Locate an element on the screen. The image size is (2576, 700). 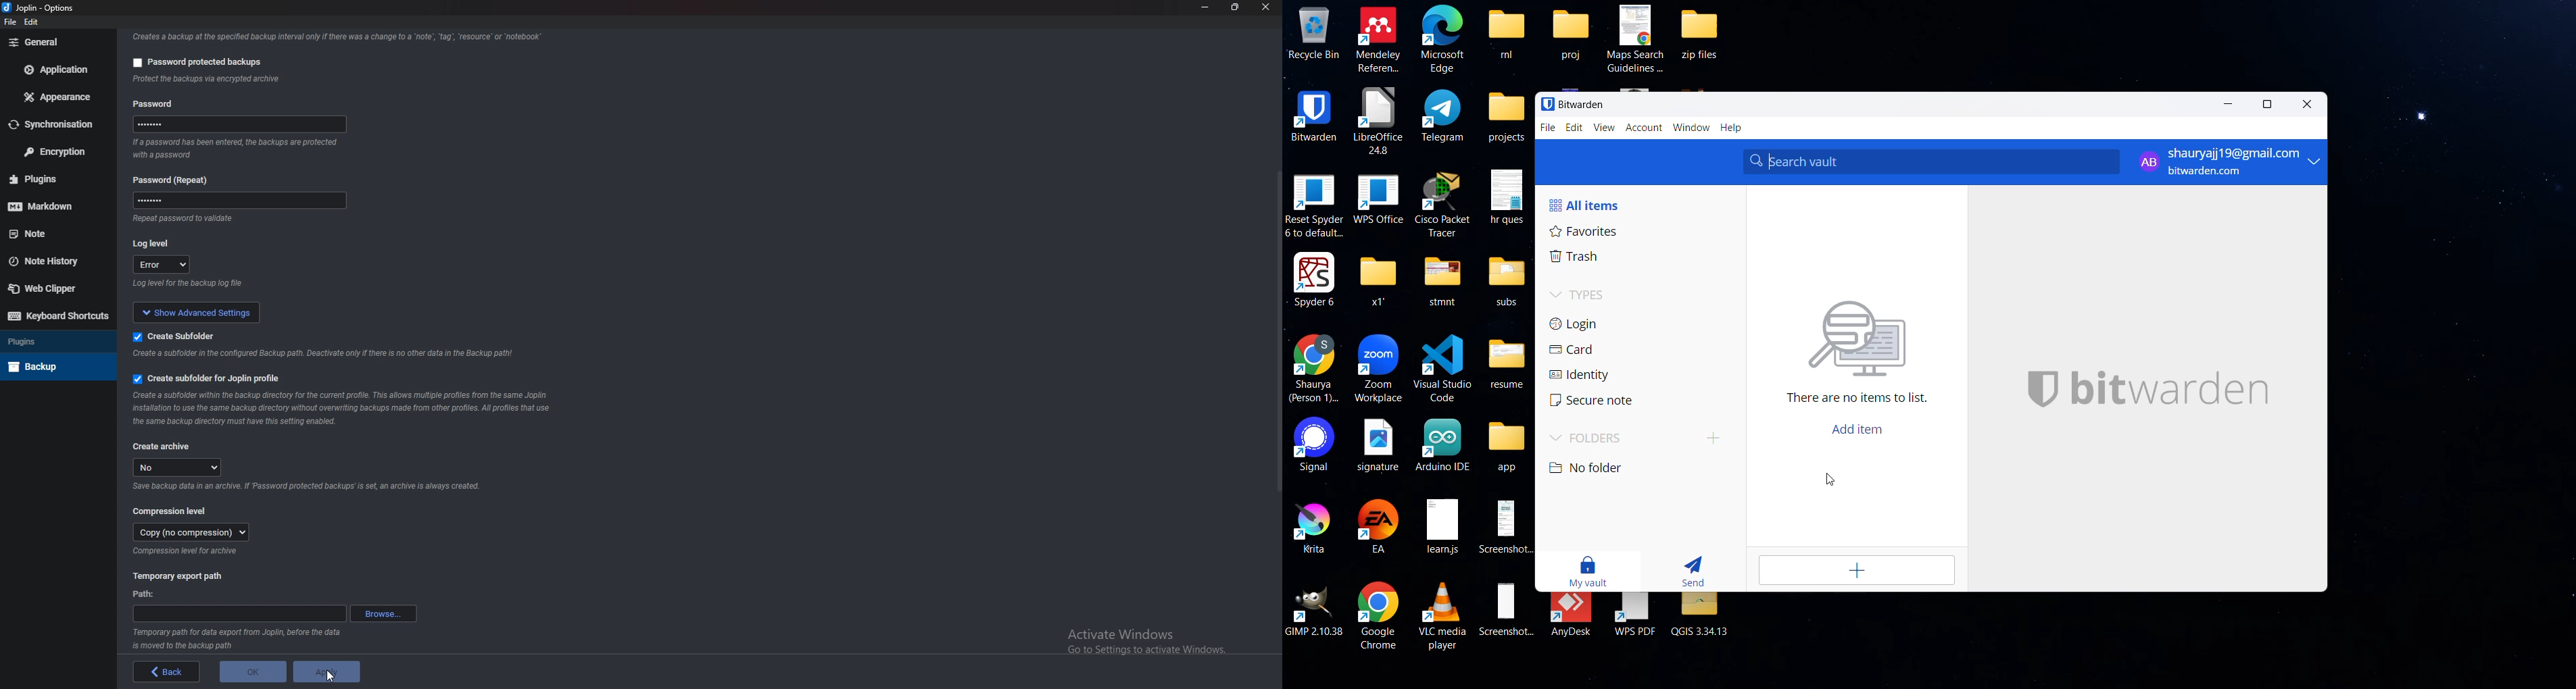
Maps Search Guidelines ... is located at coordinates (1637, 37).